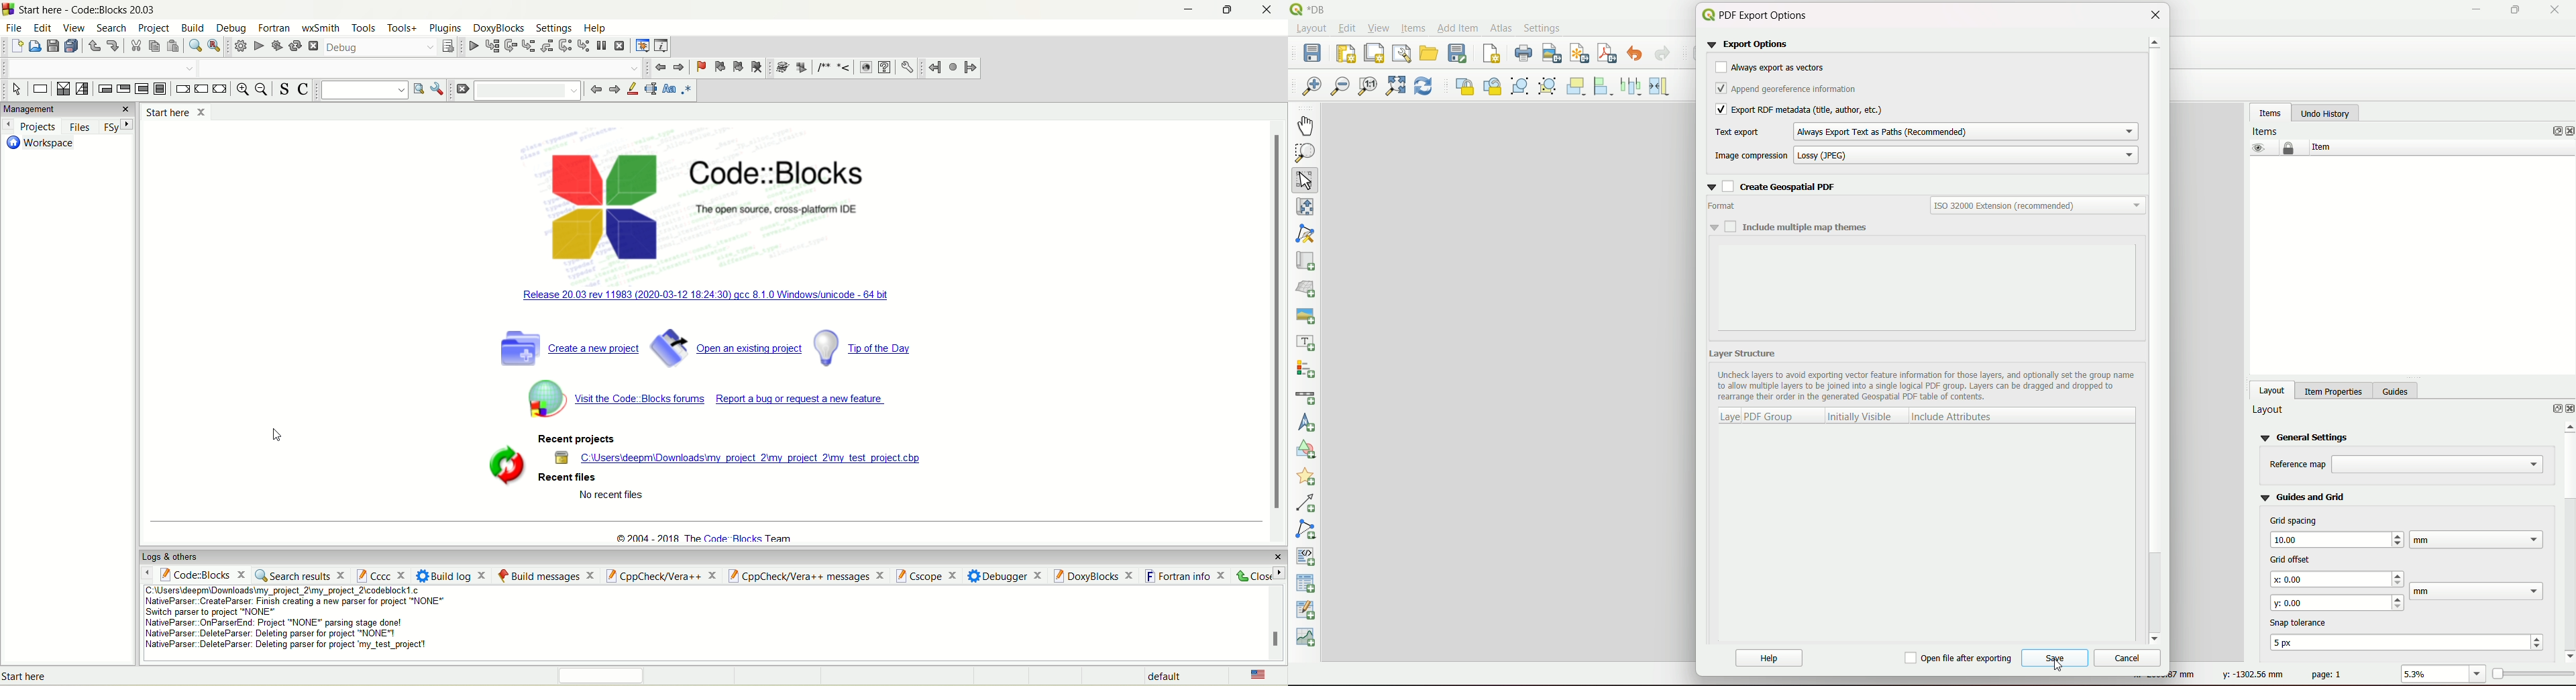  Describe the element at coordinates (2511, 10) in the screenshot. I see `maximize` at that location.